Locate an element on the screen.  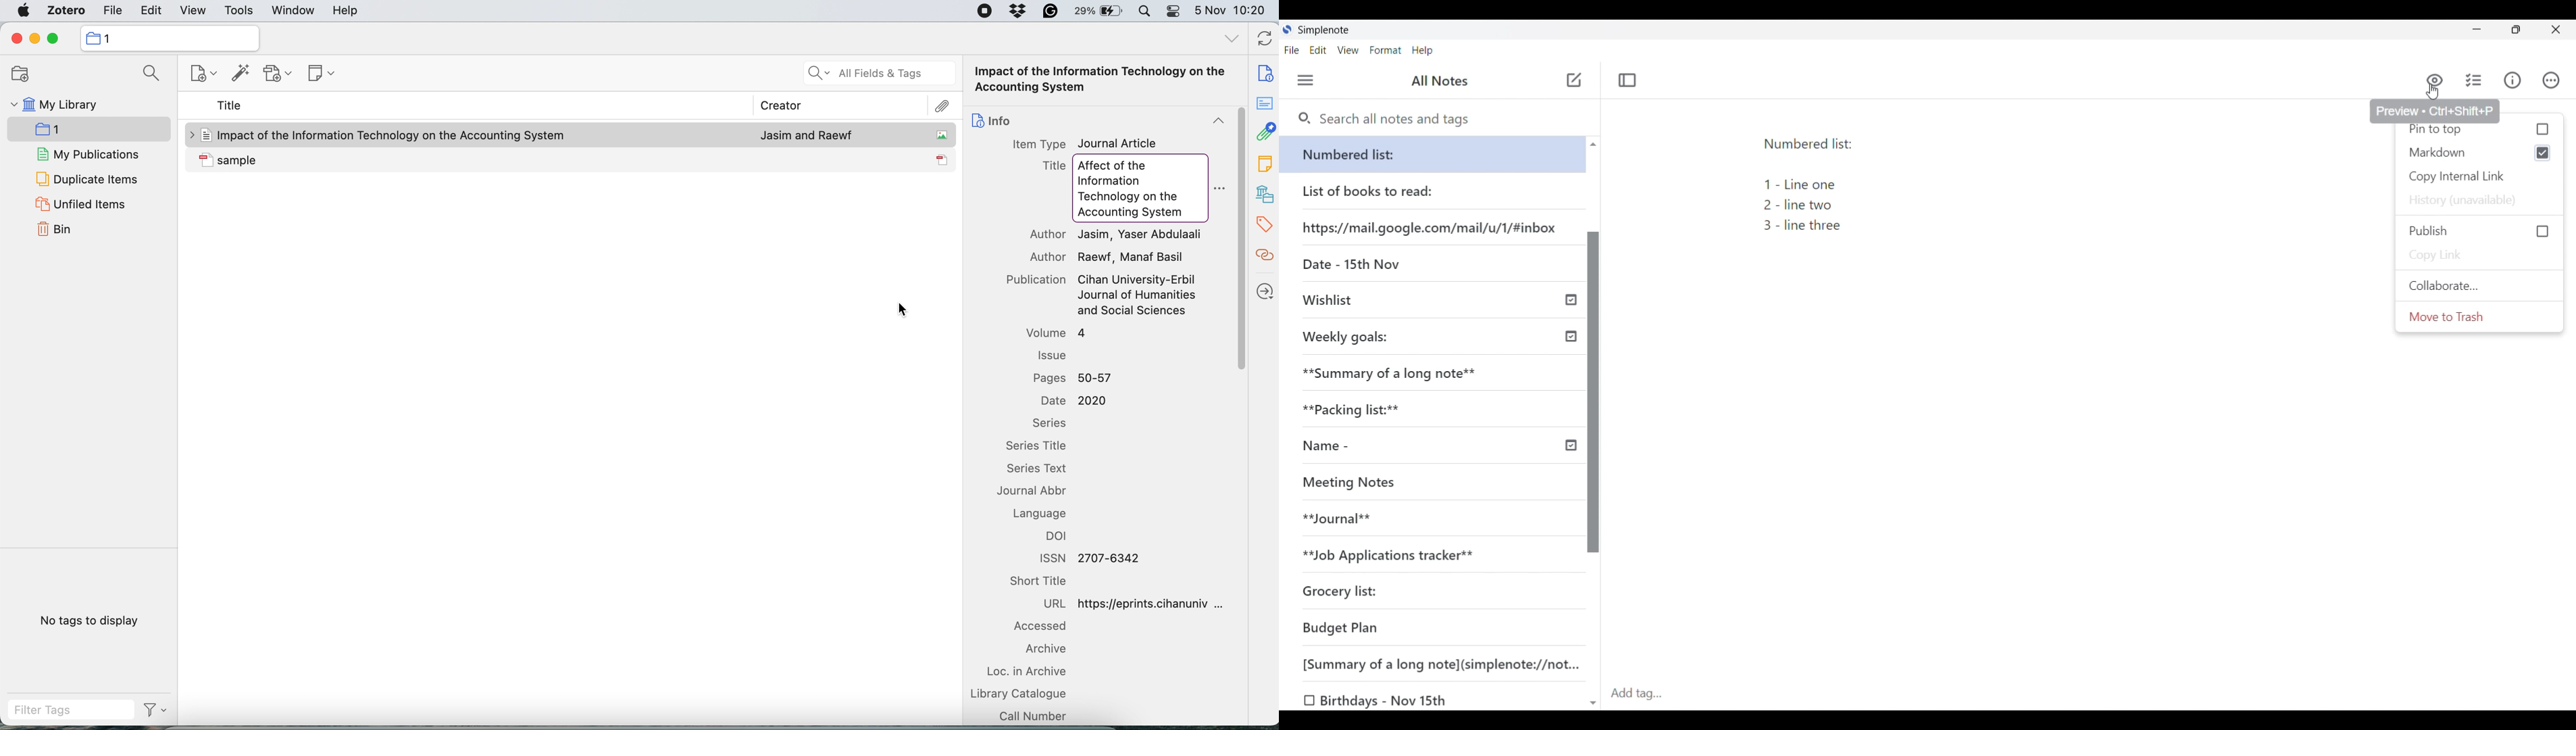
Publication is located at coordinates (1038, 280).